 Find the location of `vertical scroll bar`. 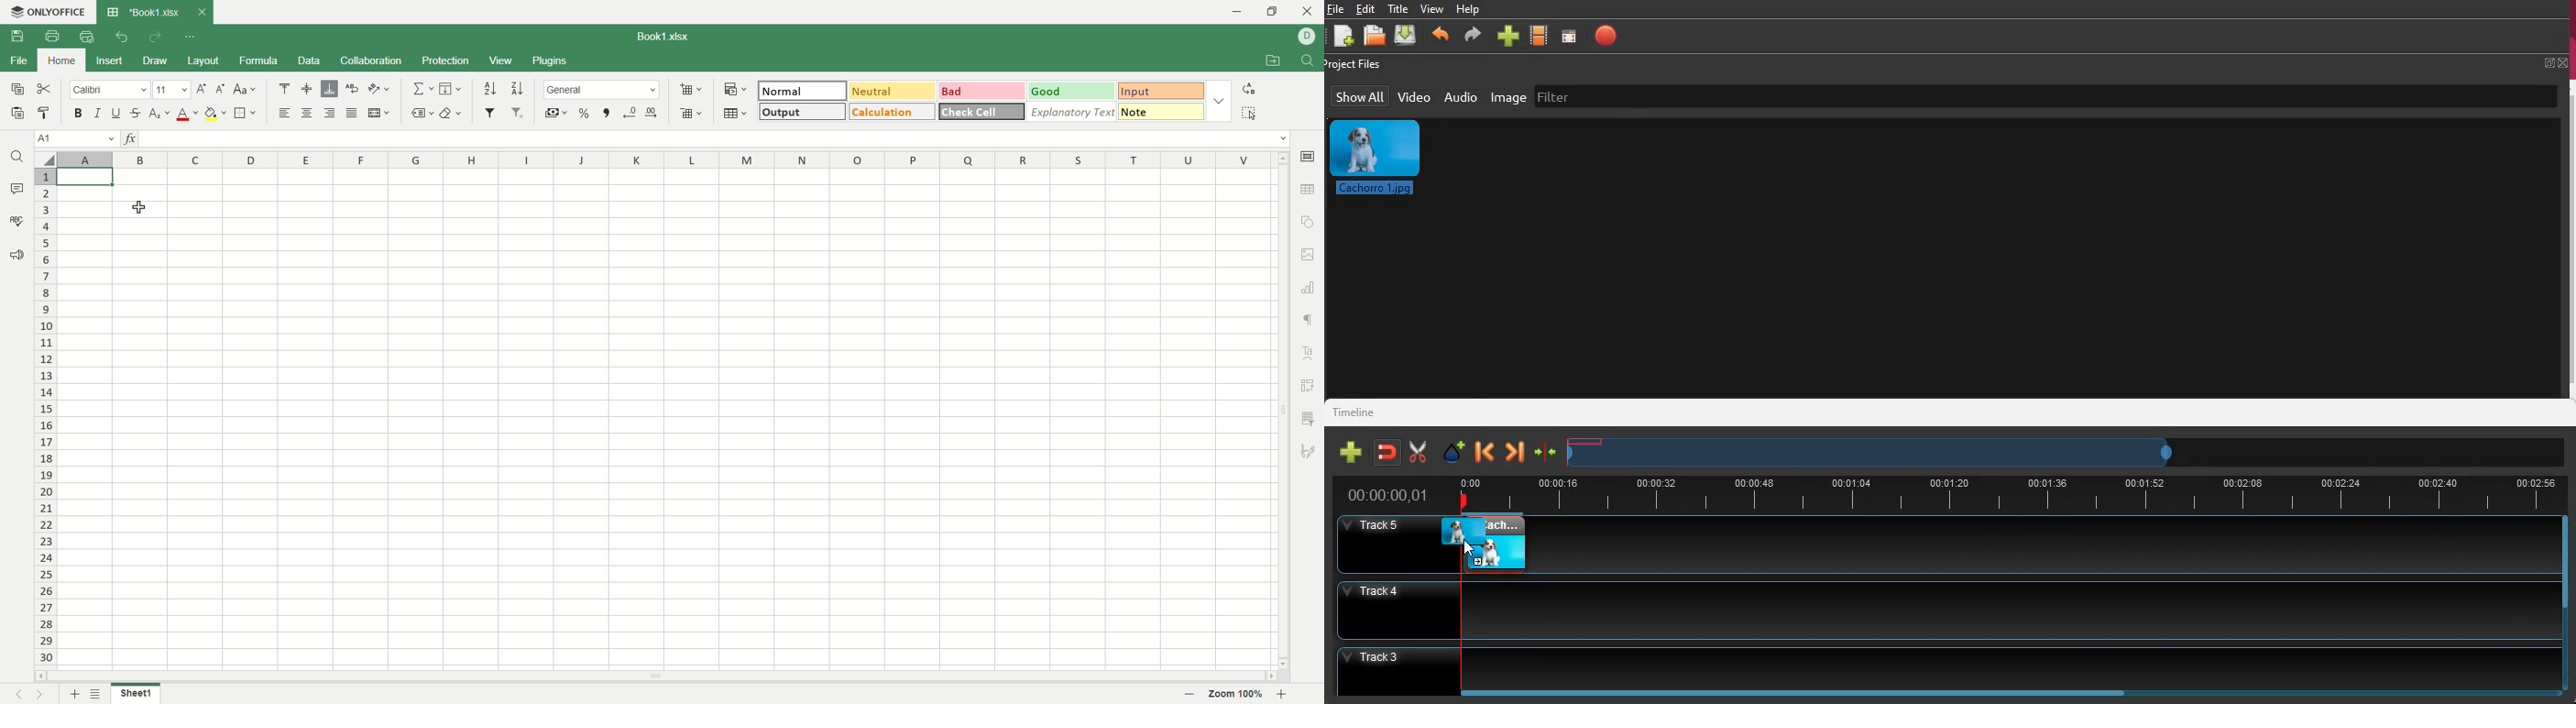

vertical scroll bar is located at coordinates (1284, 412).